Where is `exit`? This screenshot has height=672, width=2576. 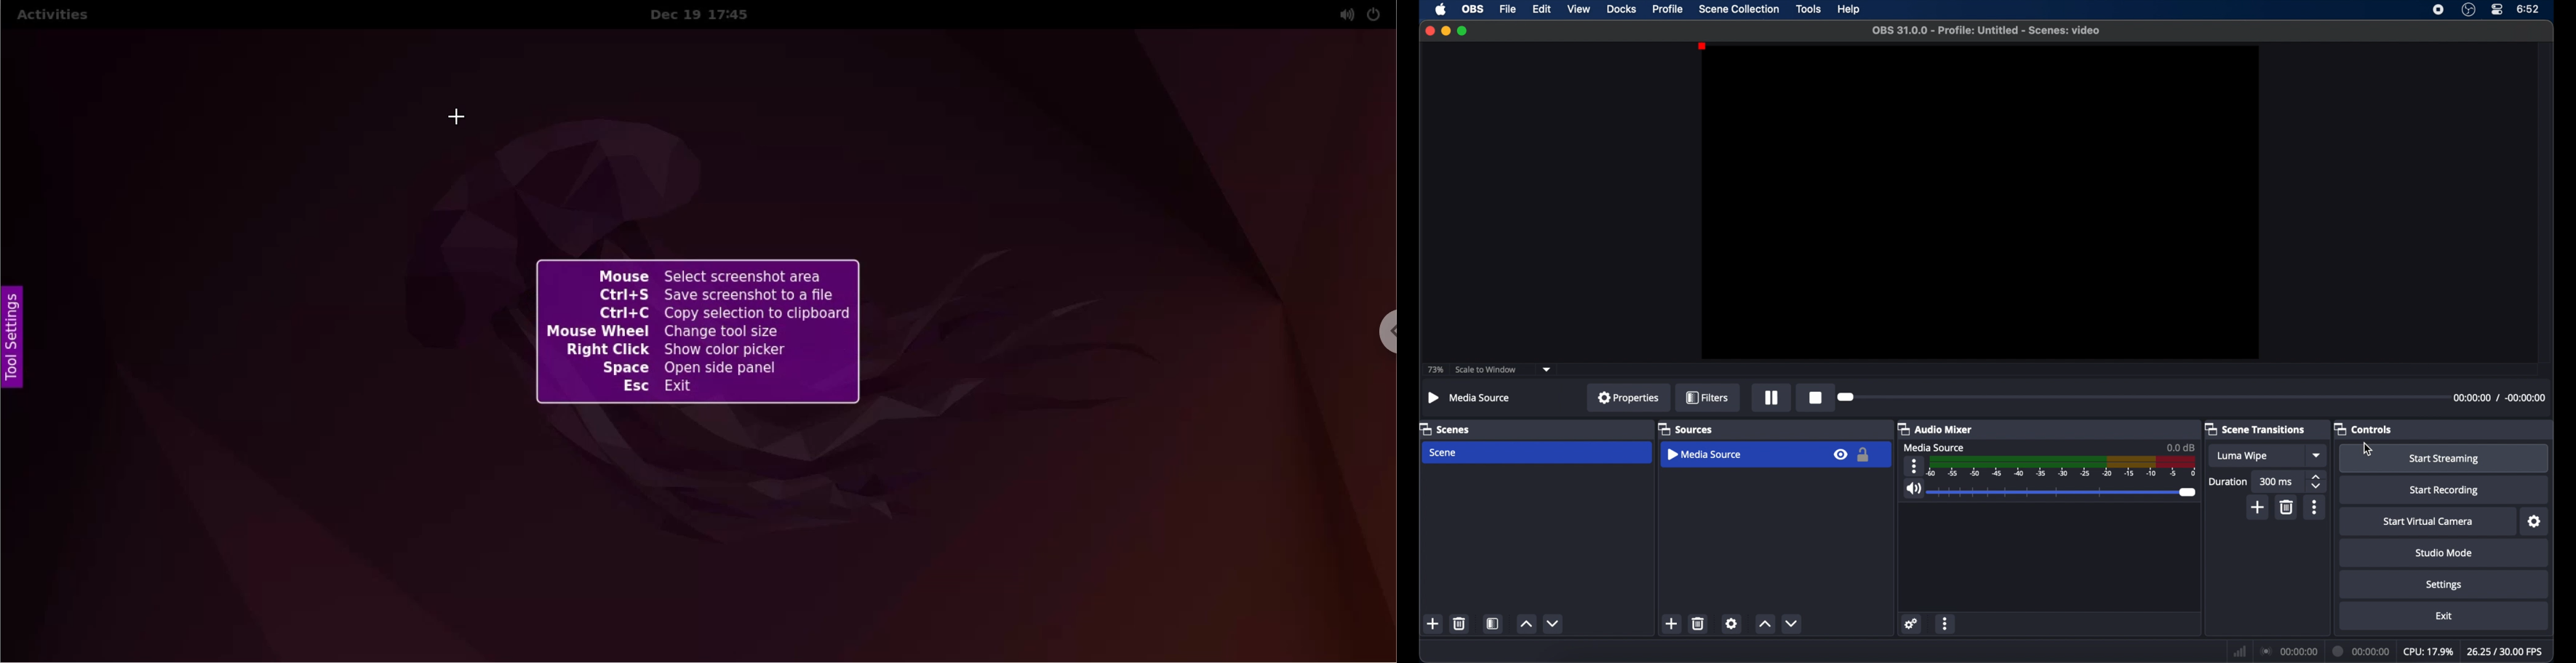 exit is located at coordinates (2444, 617).